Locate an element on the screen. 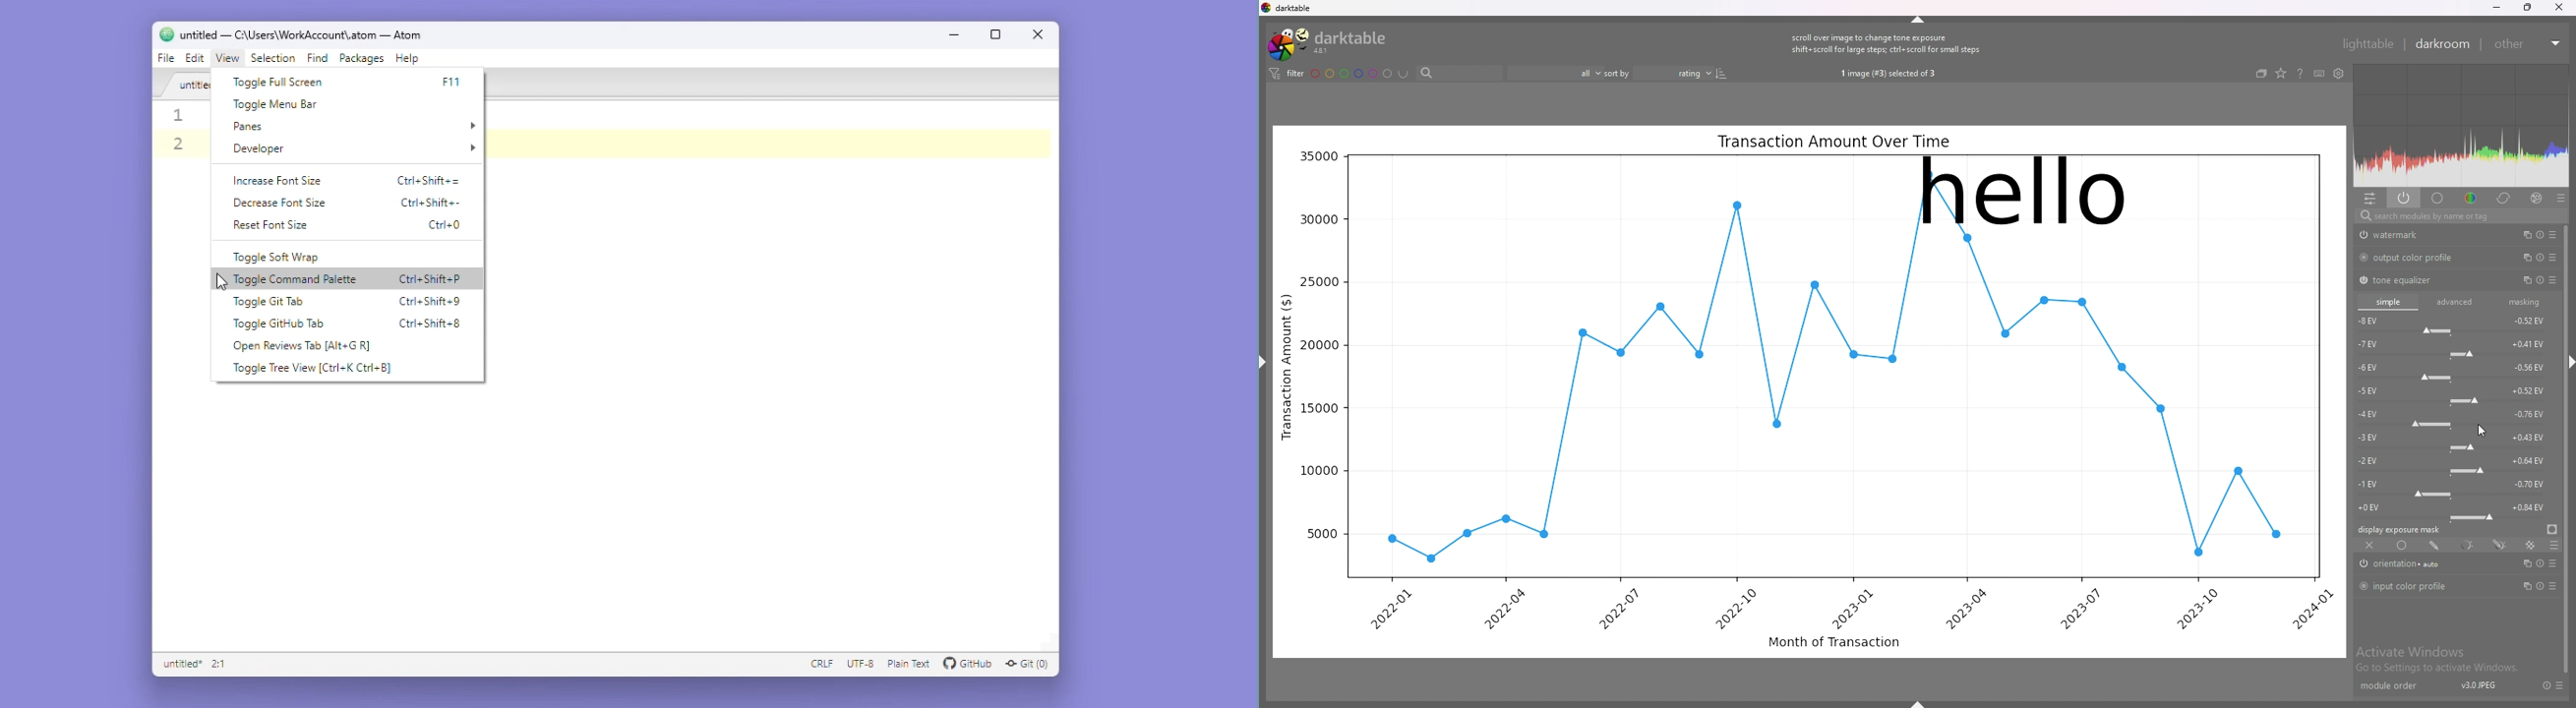  plain text is located at coordinates (907, 665).